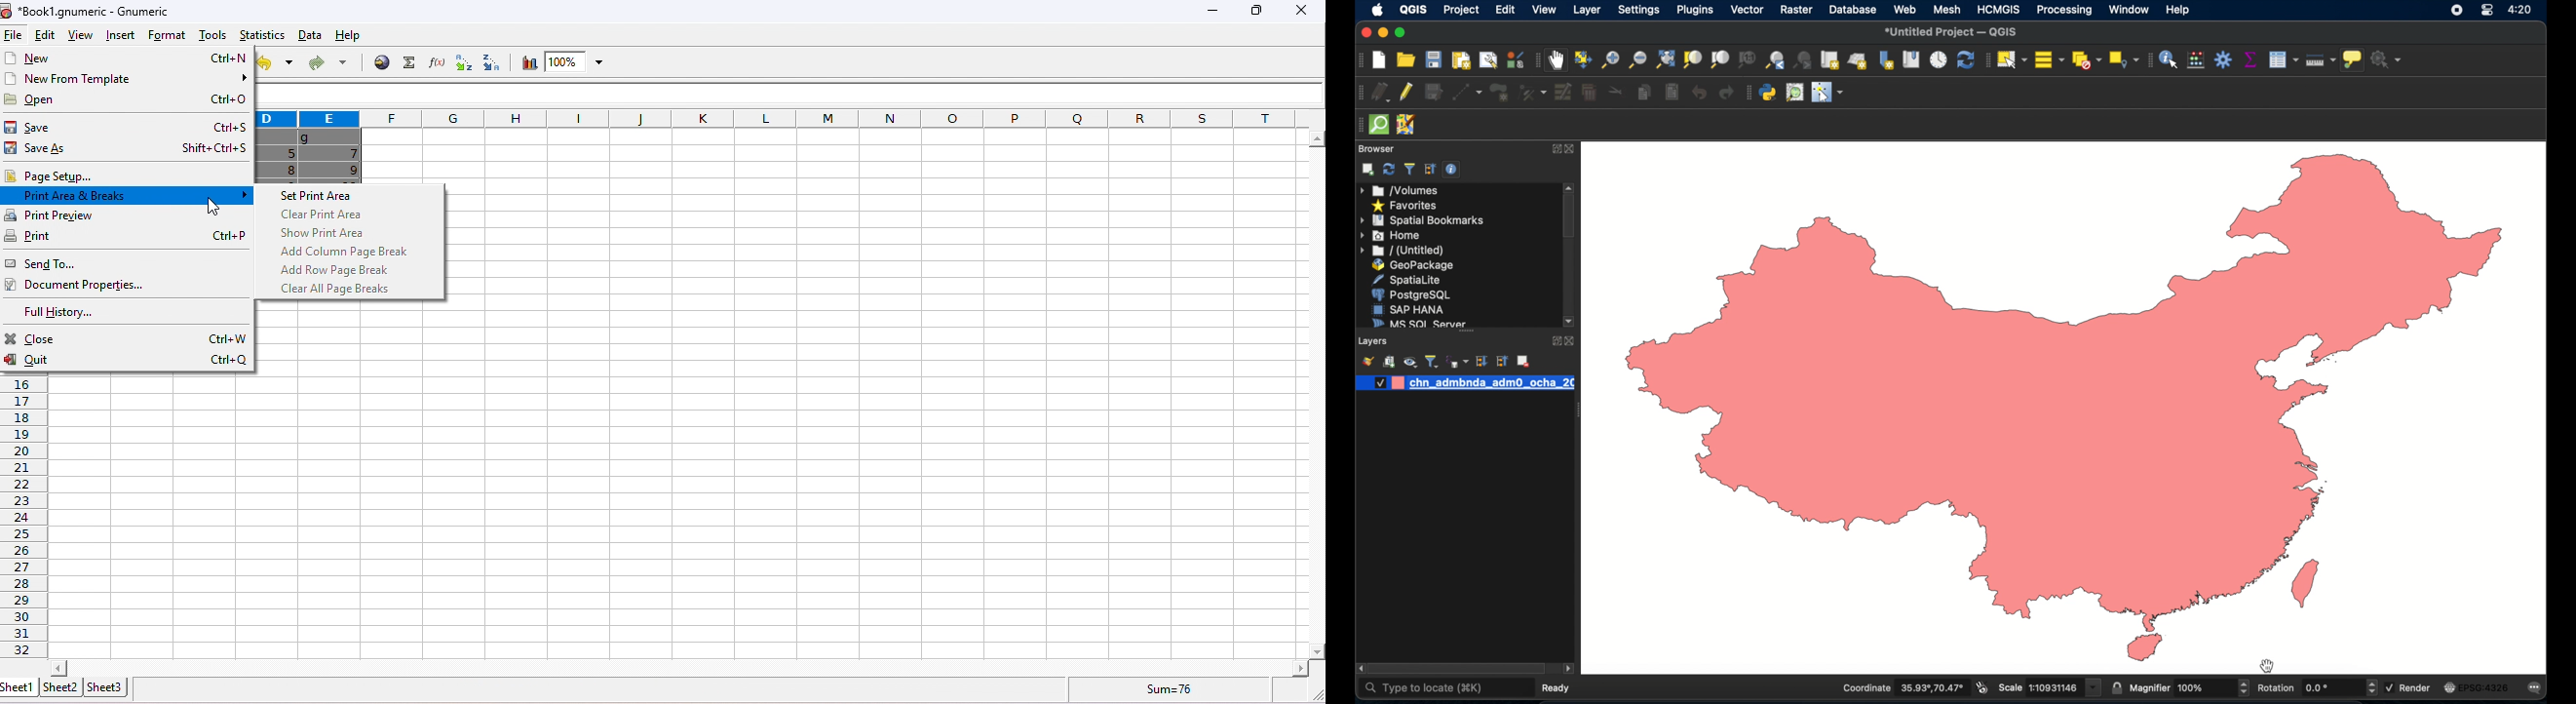  Describe the element at coordinates (323, 215) in the screenshot. I see `clear print area` at that location.